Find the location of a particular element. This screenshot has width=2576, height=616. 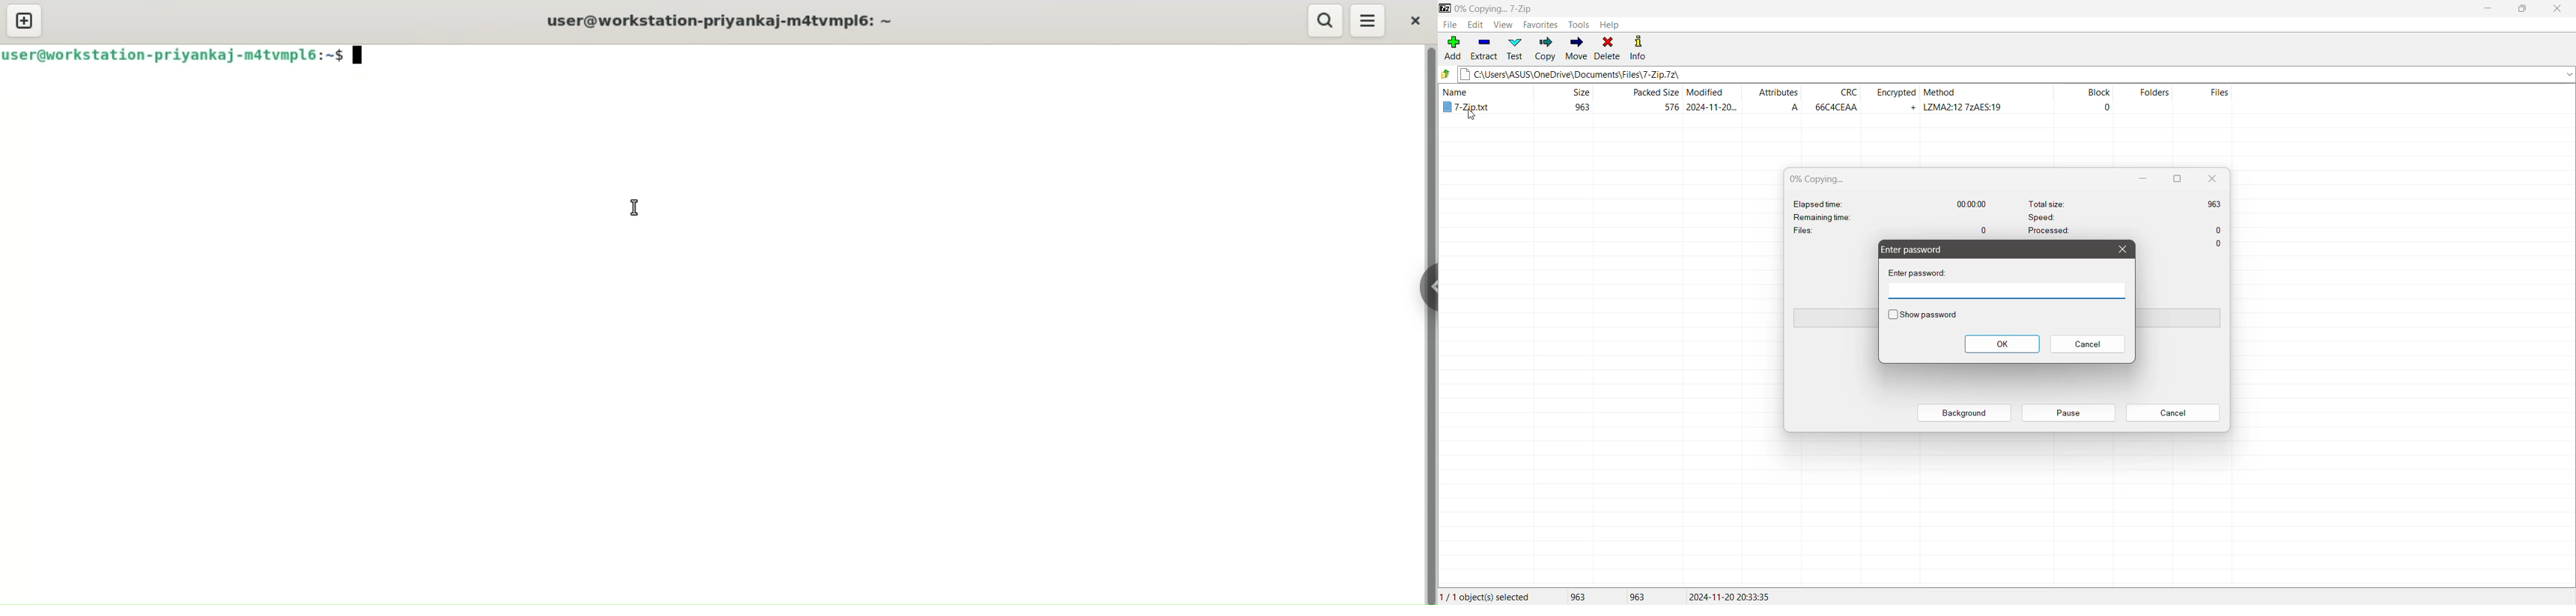

Click to show the typed password is located at coordinates (1923, 316).